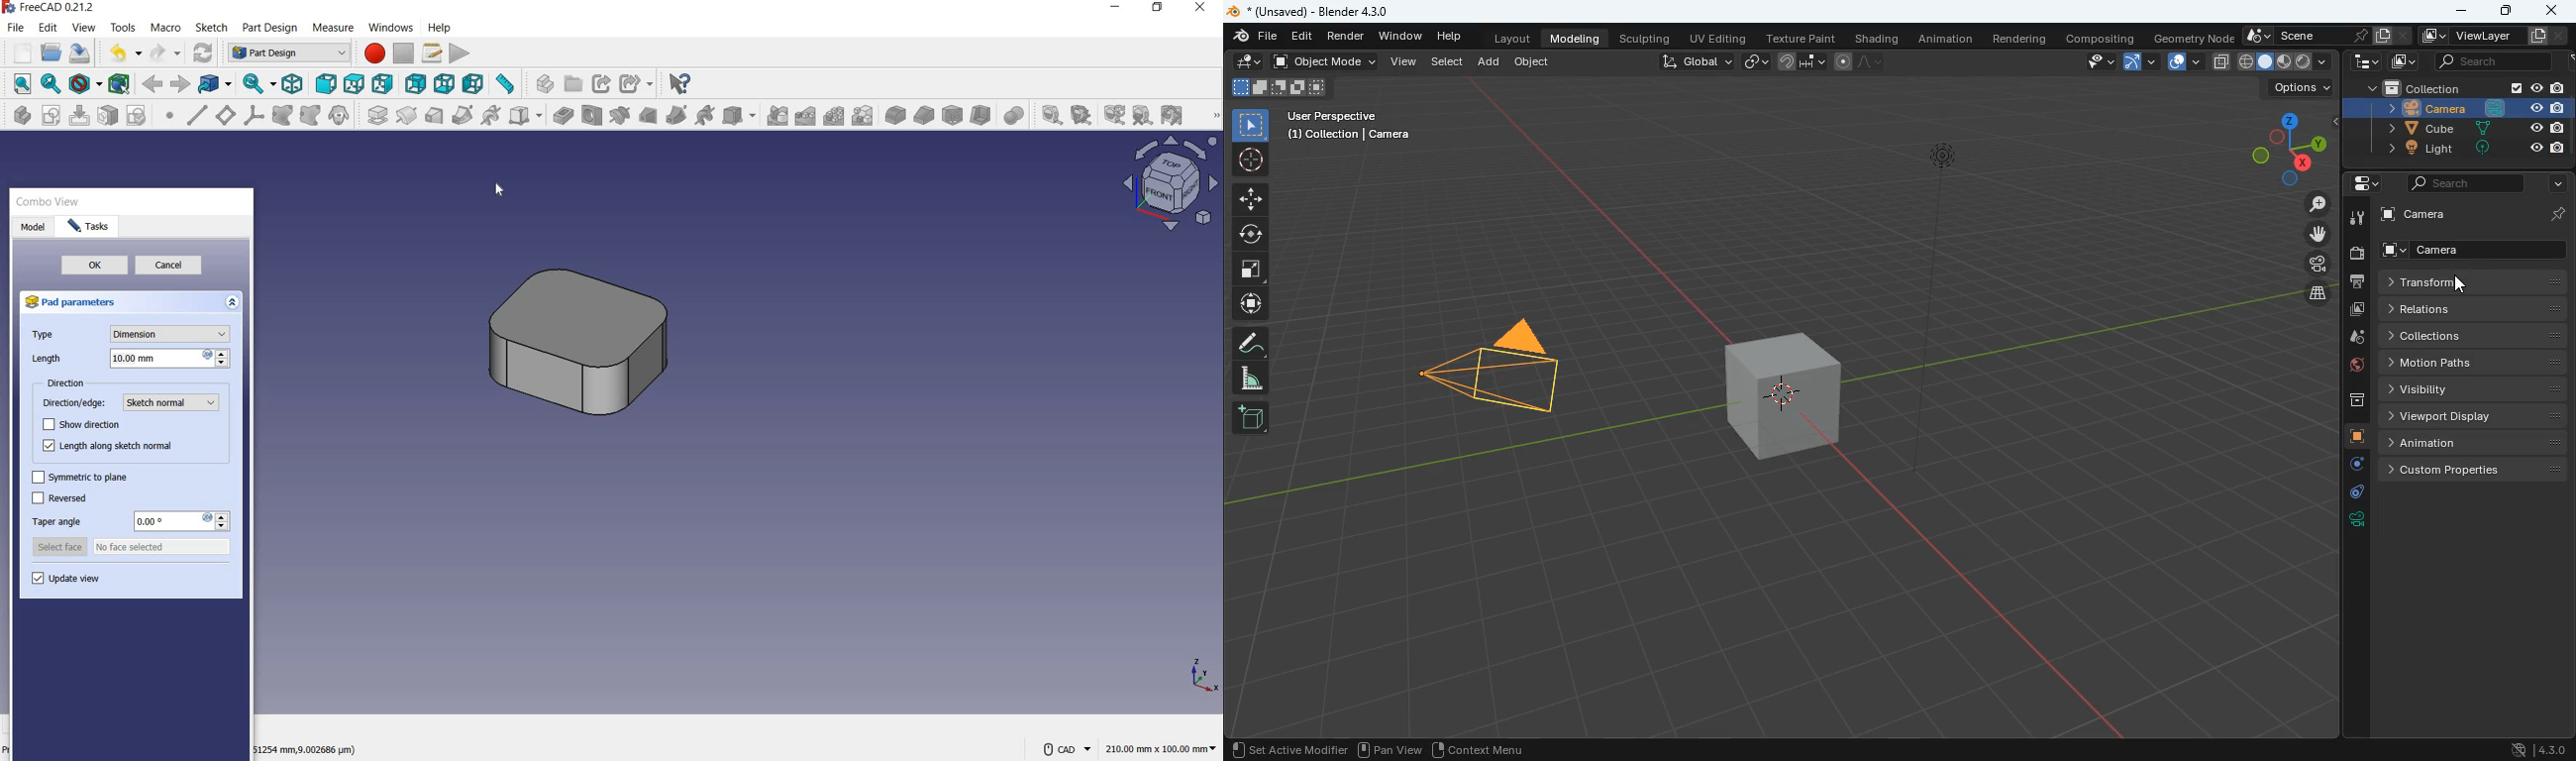  What do you see at coordinates (1206, 679) in the screenshot?
I see `xyz points` at bounding box center [1206, 679].